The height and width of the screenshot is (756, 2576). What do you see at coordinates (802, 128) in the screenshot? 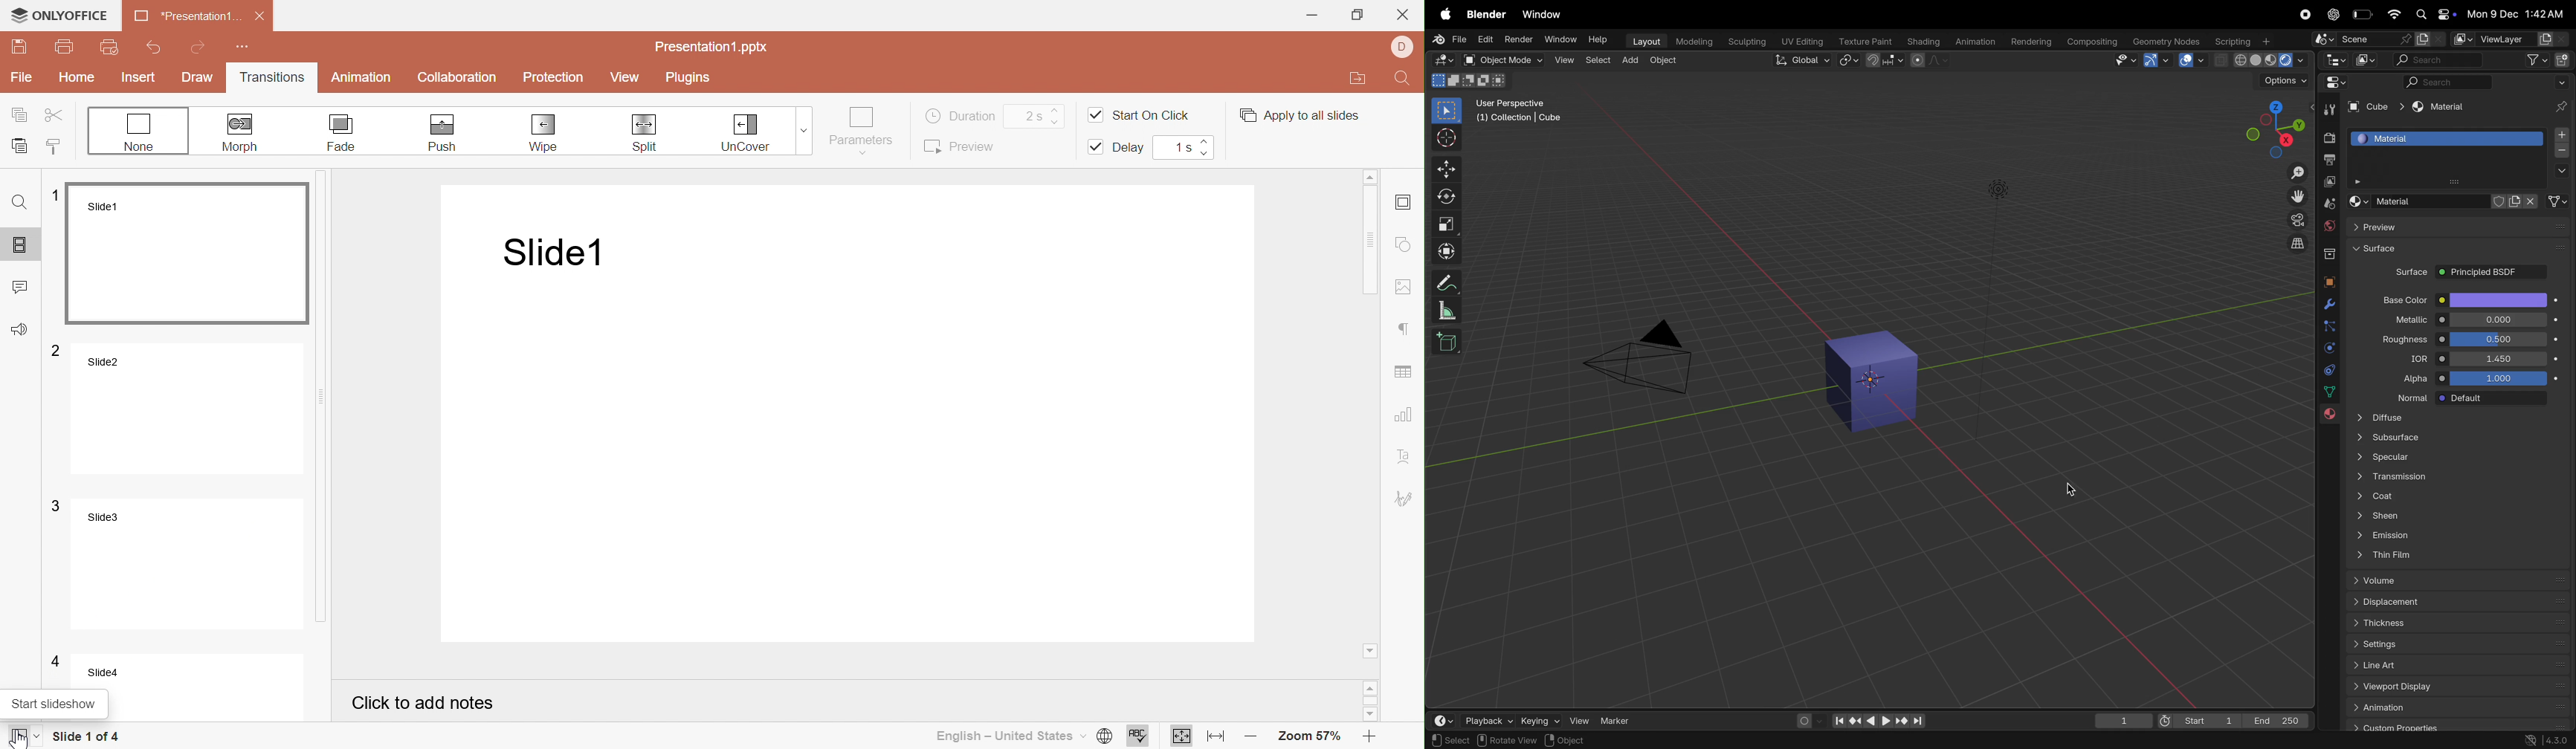
I see `Drop down` at bounding box center [802, 128].